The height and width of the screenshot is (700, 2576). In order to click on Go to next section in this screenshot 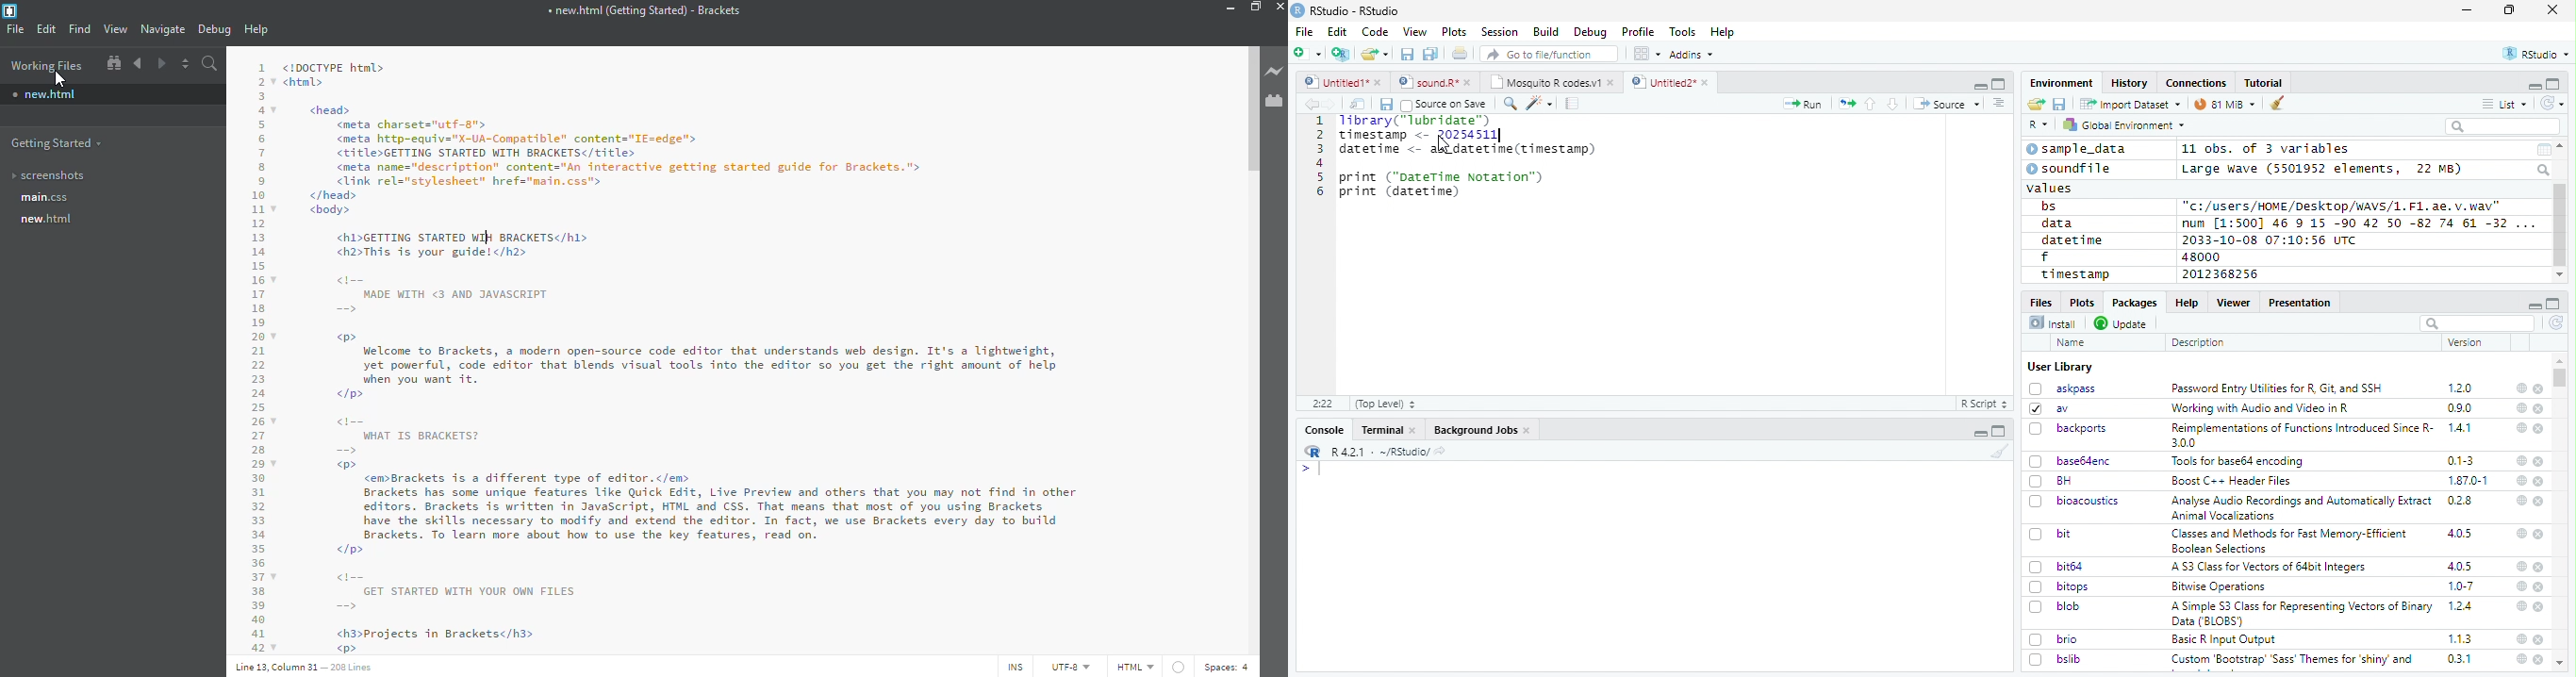, I will do `click(1895, 104)`.